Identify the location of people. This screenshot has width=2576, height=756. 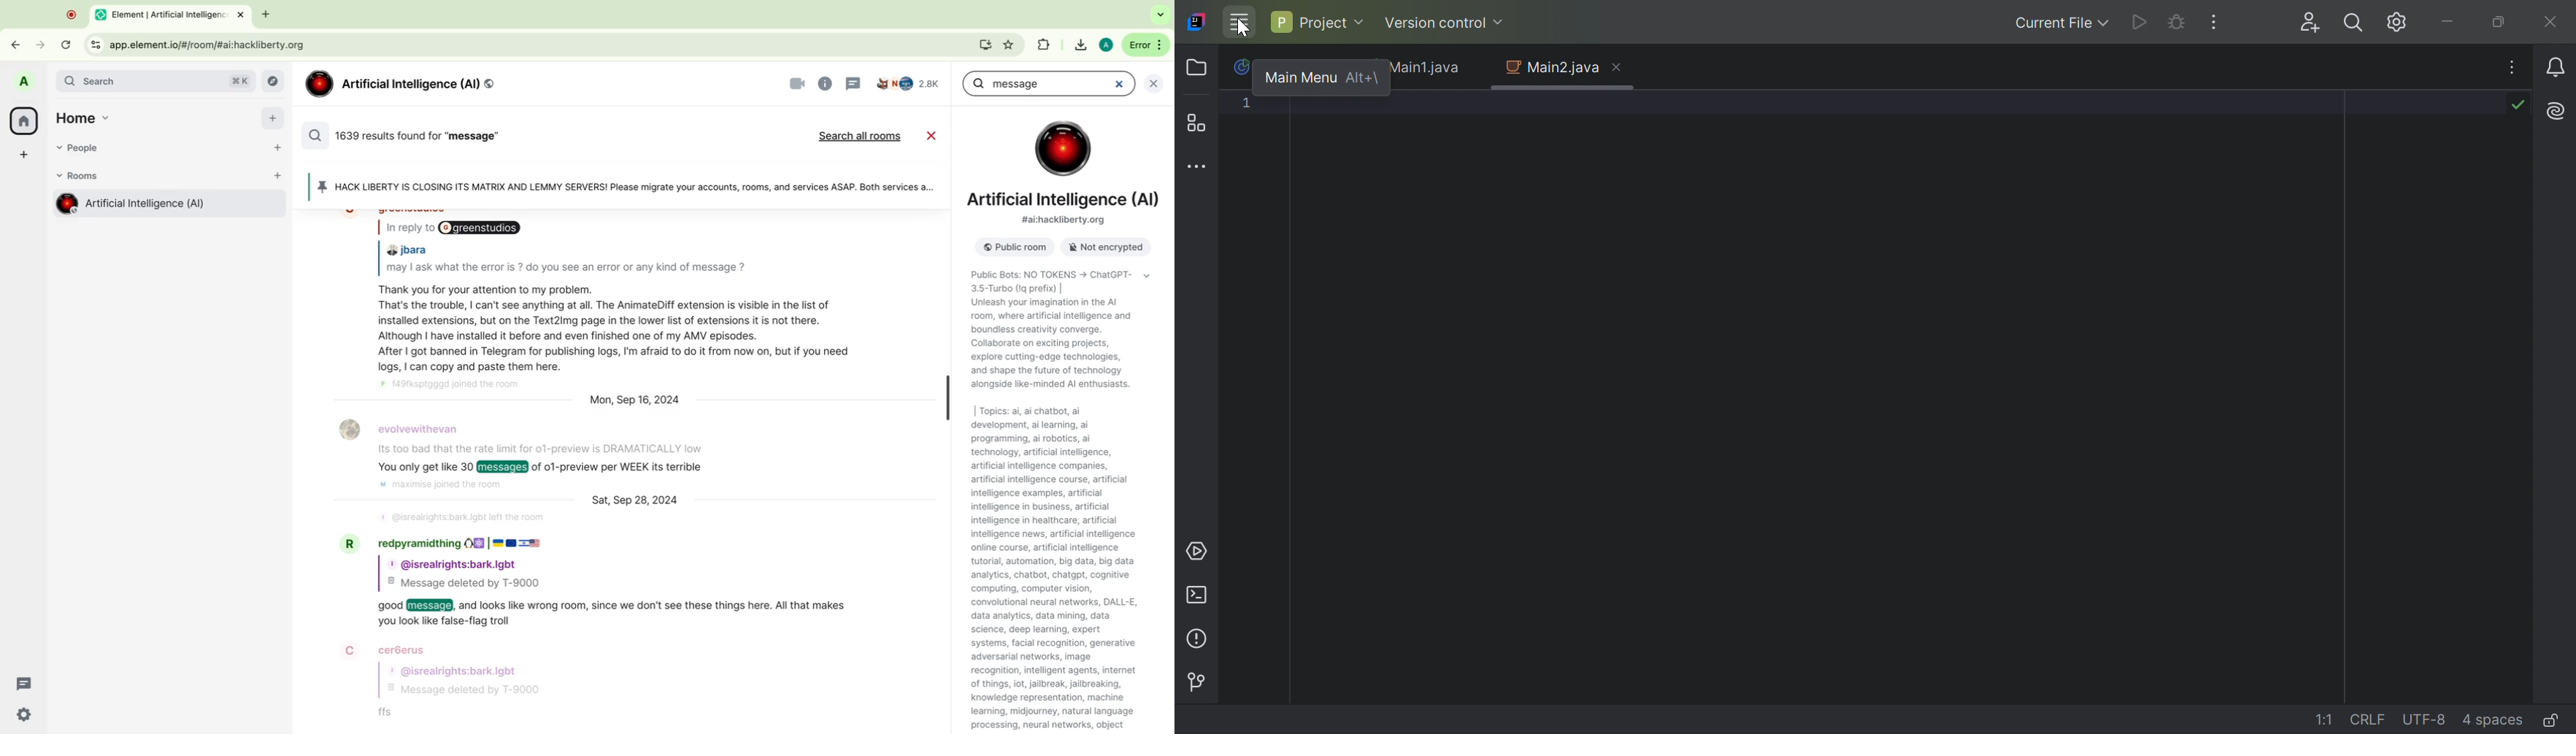
(83, 149).